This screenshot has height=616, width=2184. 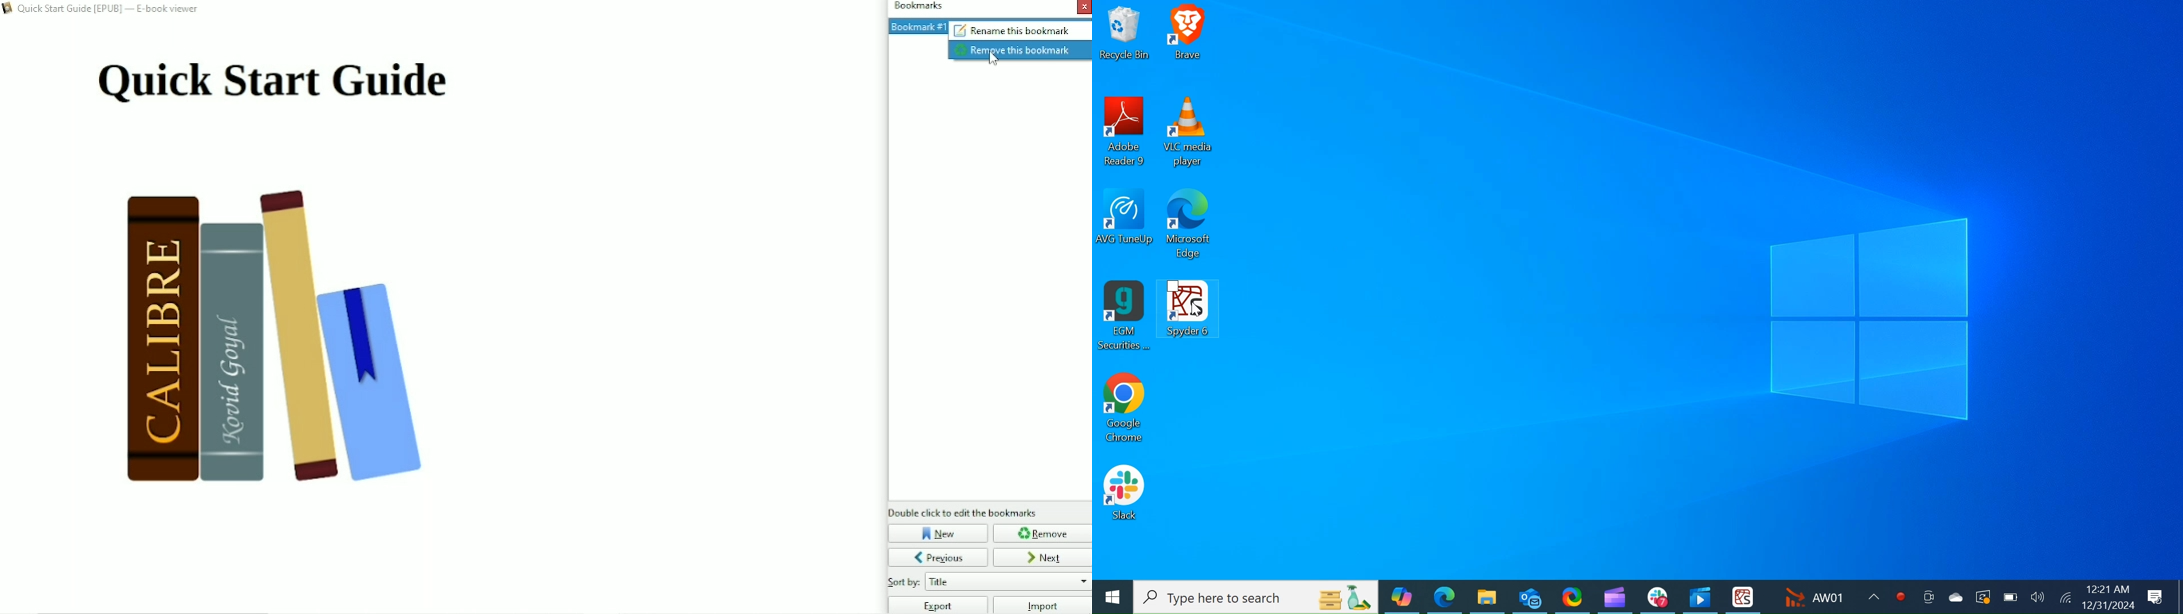 I want to click on Import, so click(x=1043, y=605).